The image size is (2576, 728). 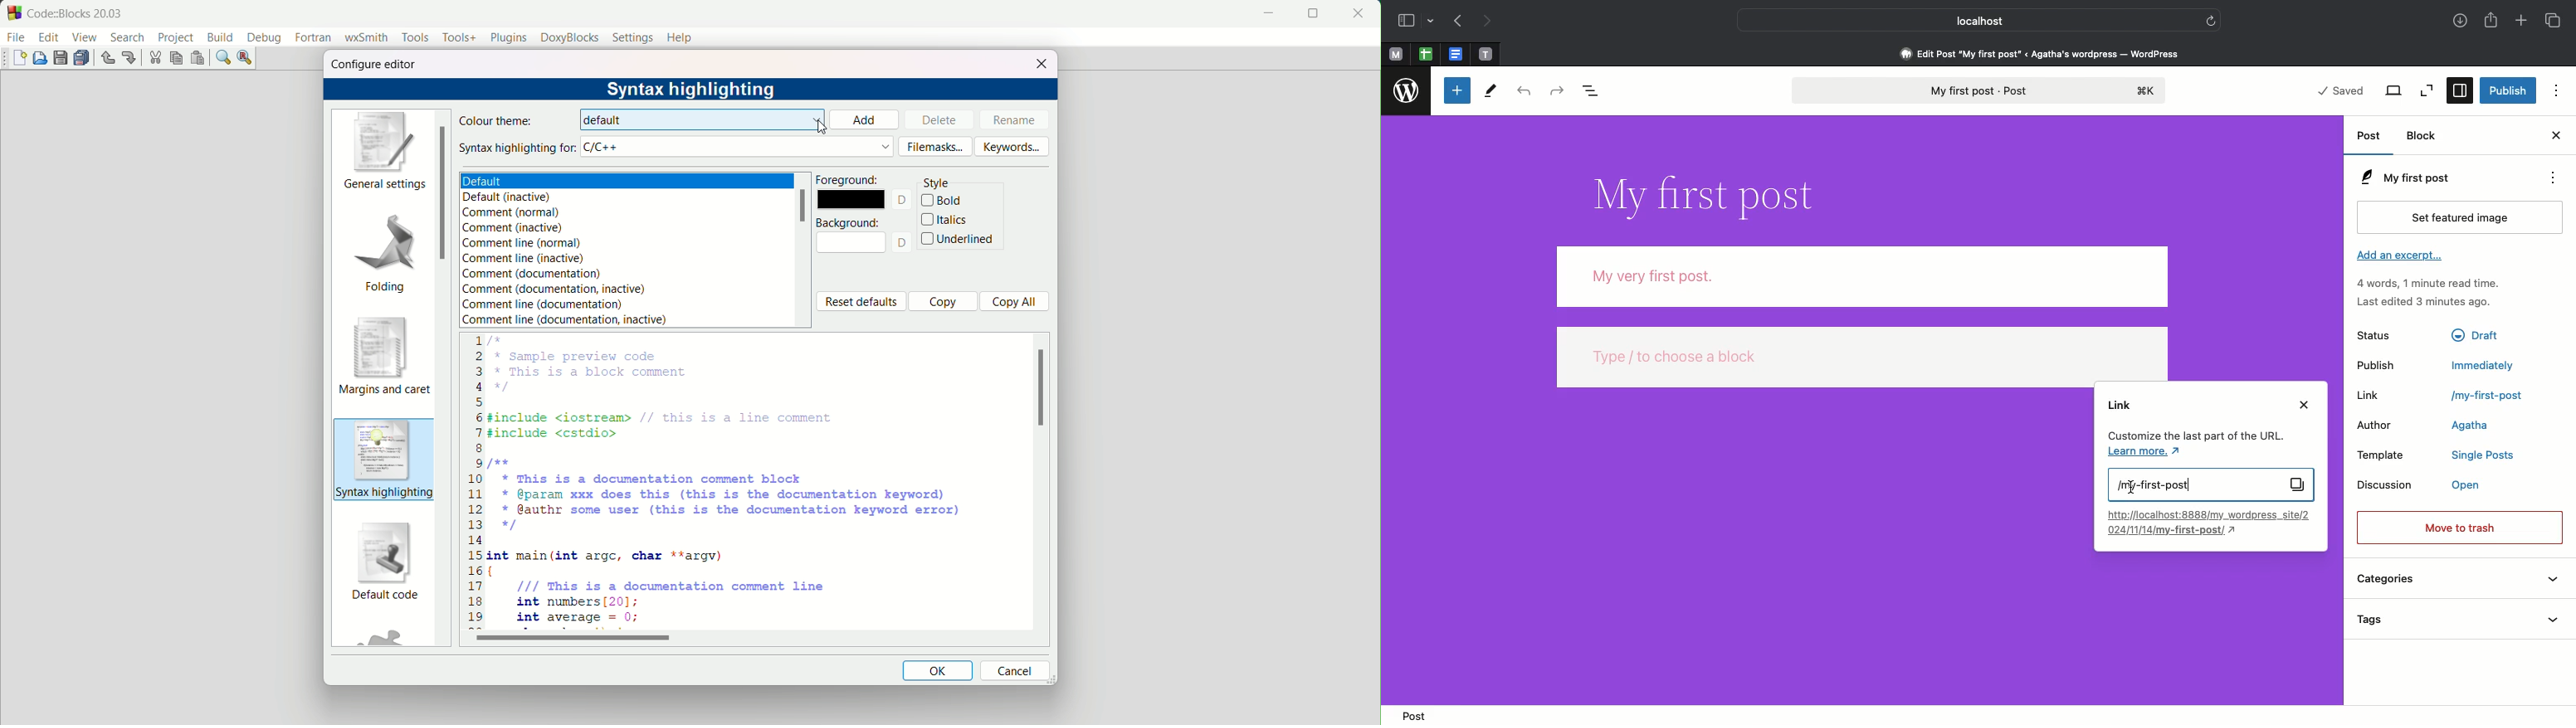 I want to click on Discussion, so click(x=2386, y=485).